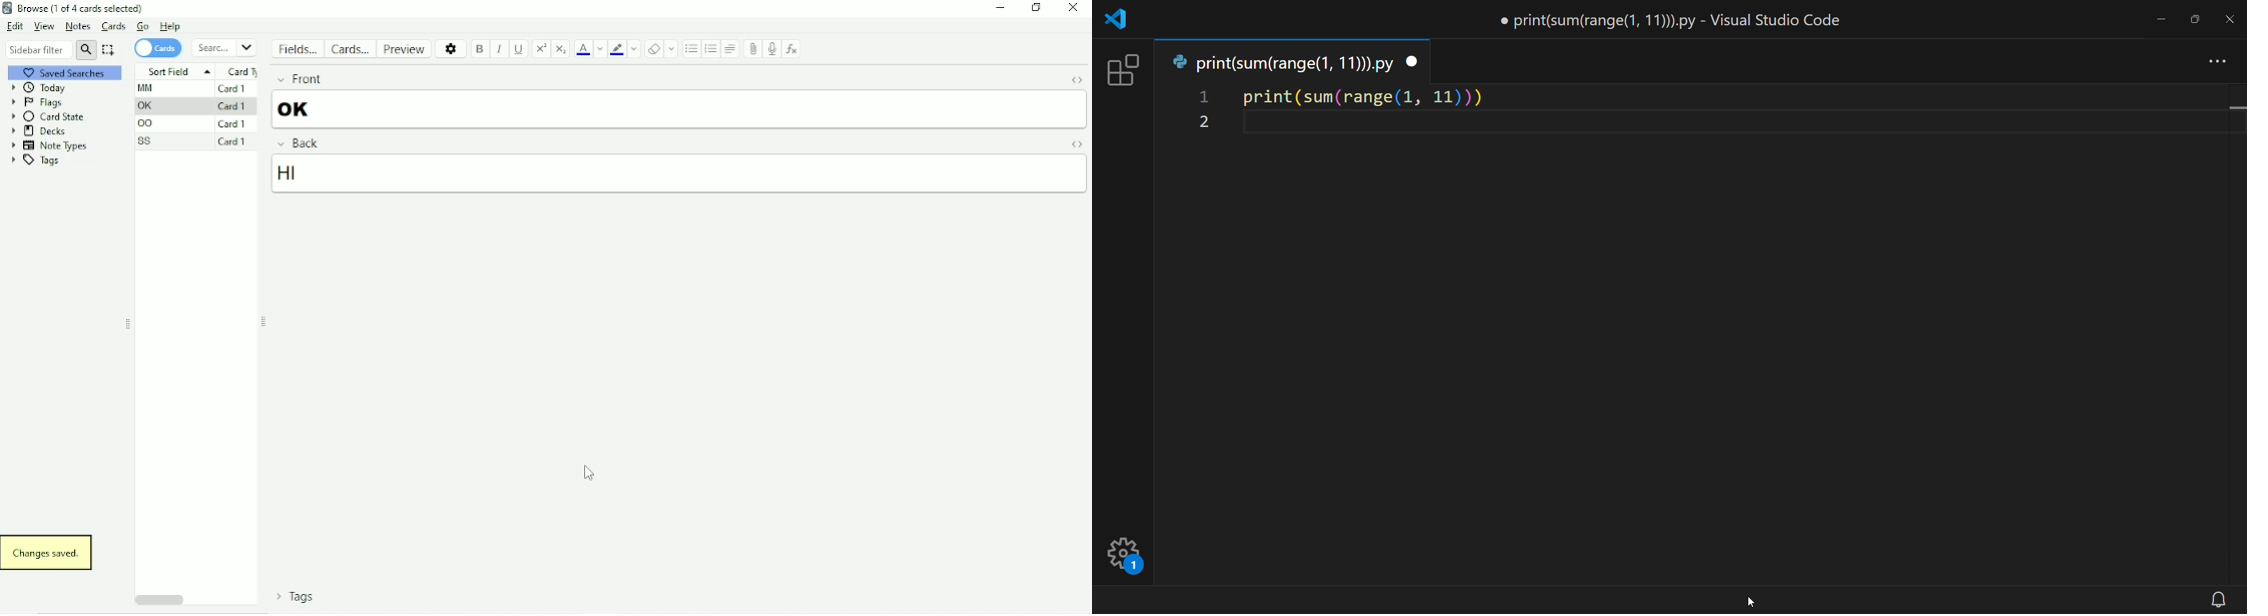 The image size is (2268, 616). Describe the element at coordinates (225, 47) in the screenshot. I see `Search` at that location.